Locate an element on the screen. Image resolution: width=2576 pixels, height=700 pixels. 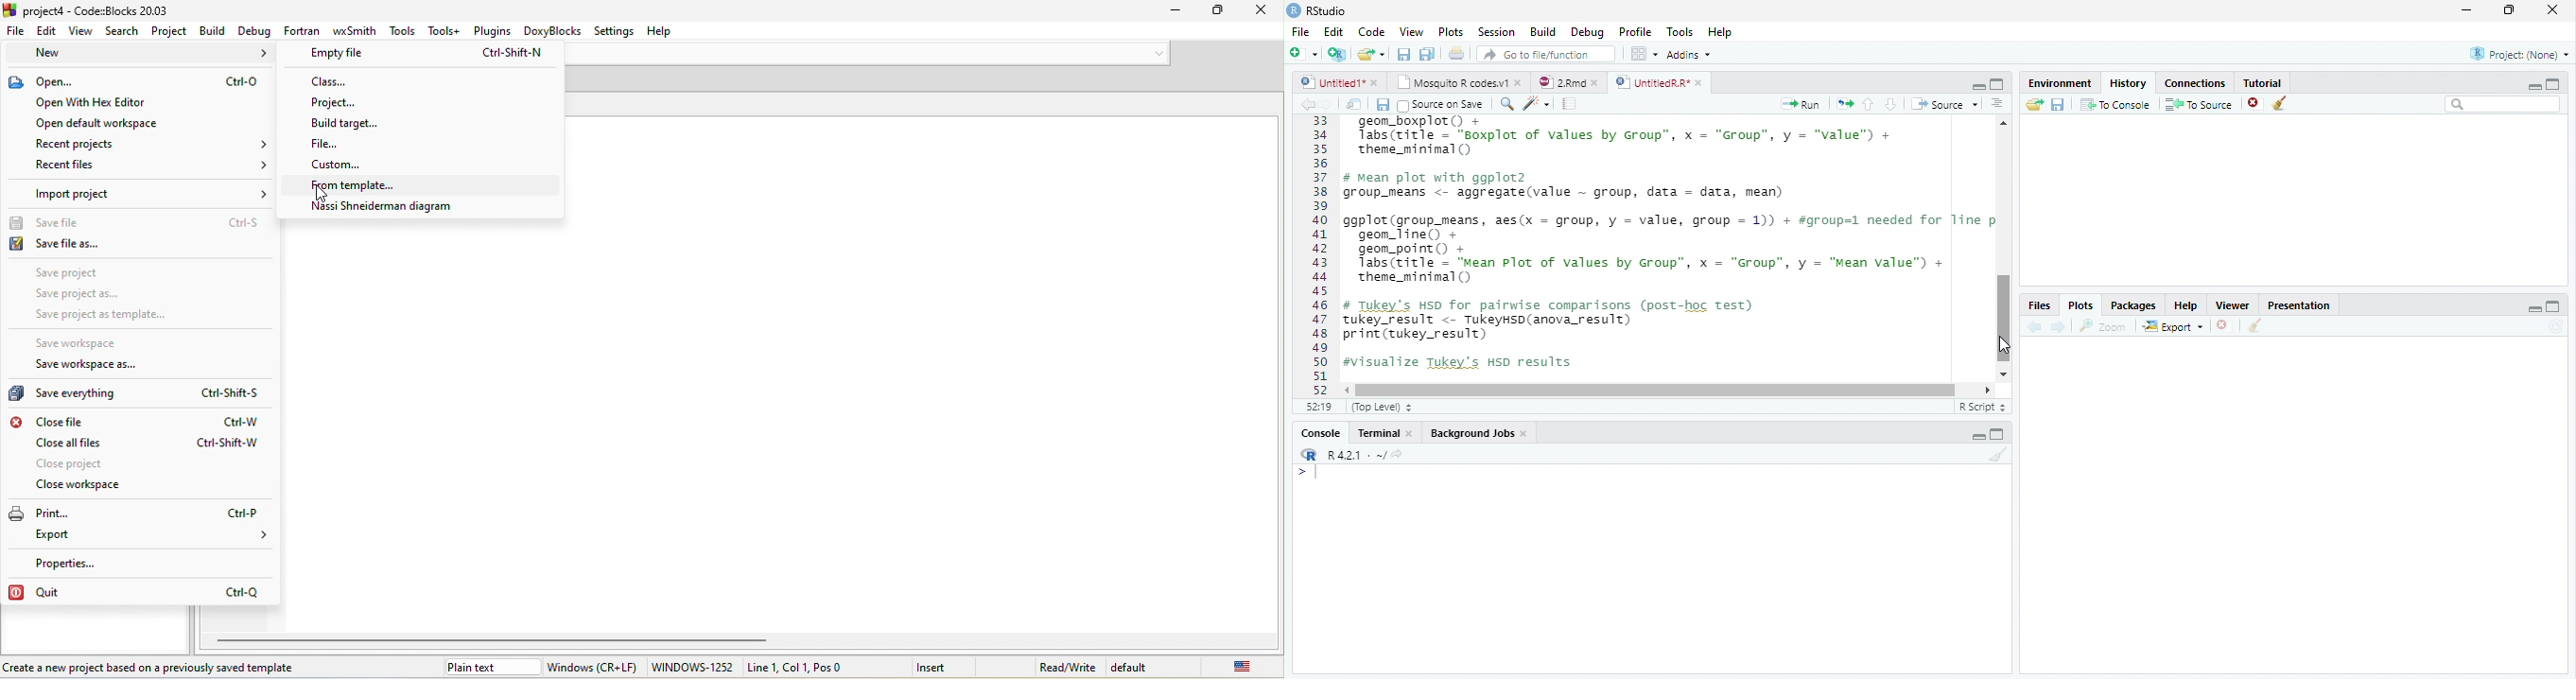
Show in new window is located at coordinates (1357, 104).